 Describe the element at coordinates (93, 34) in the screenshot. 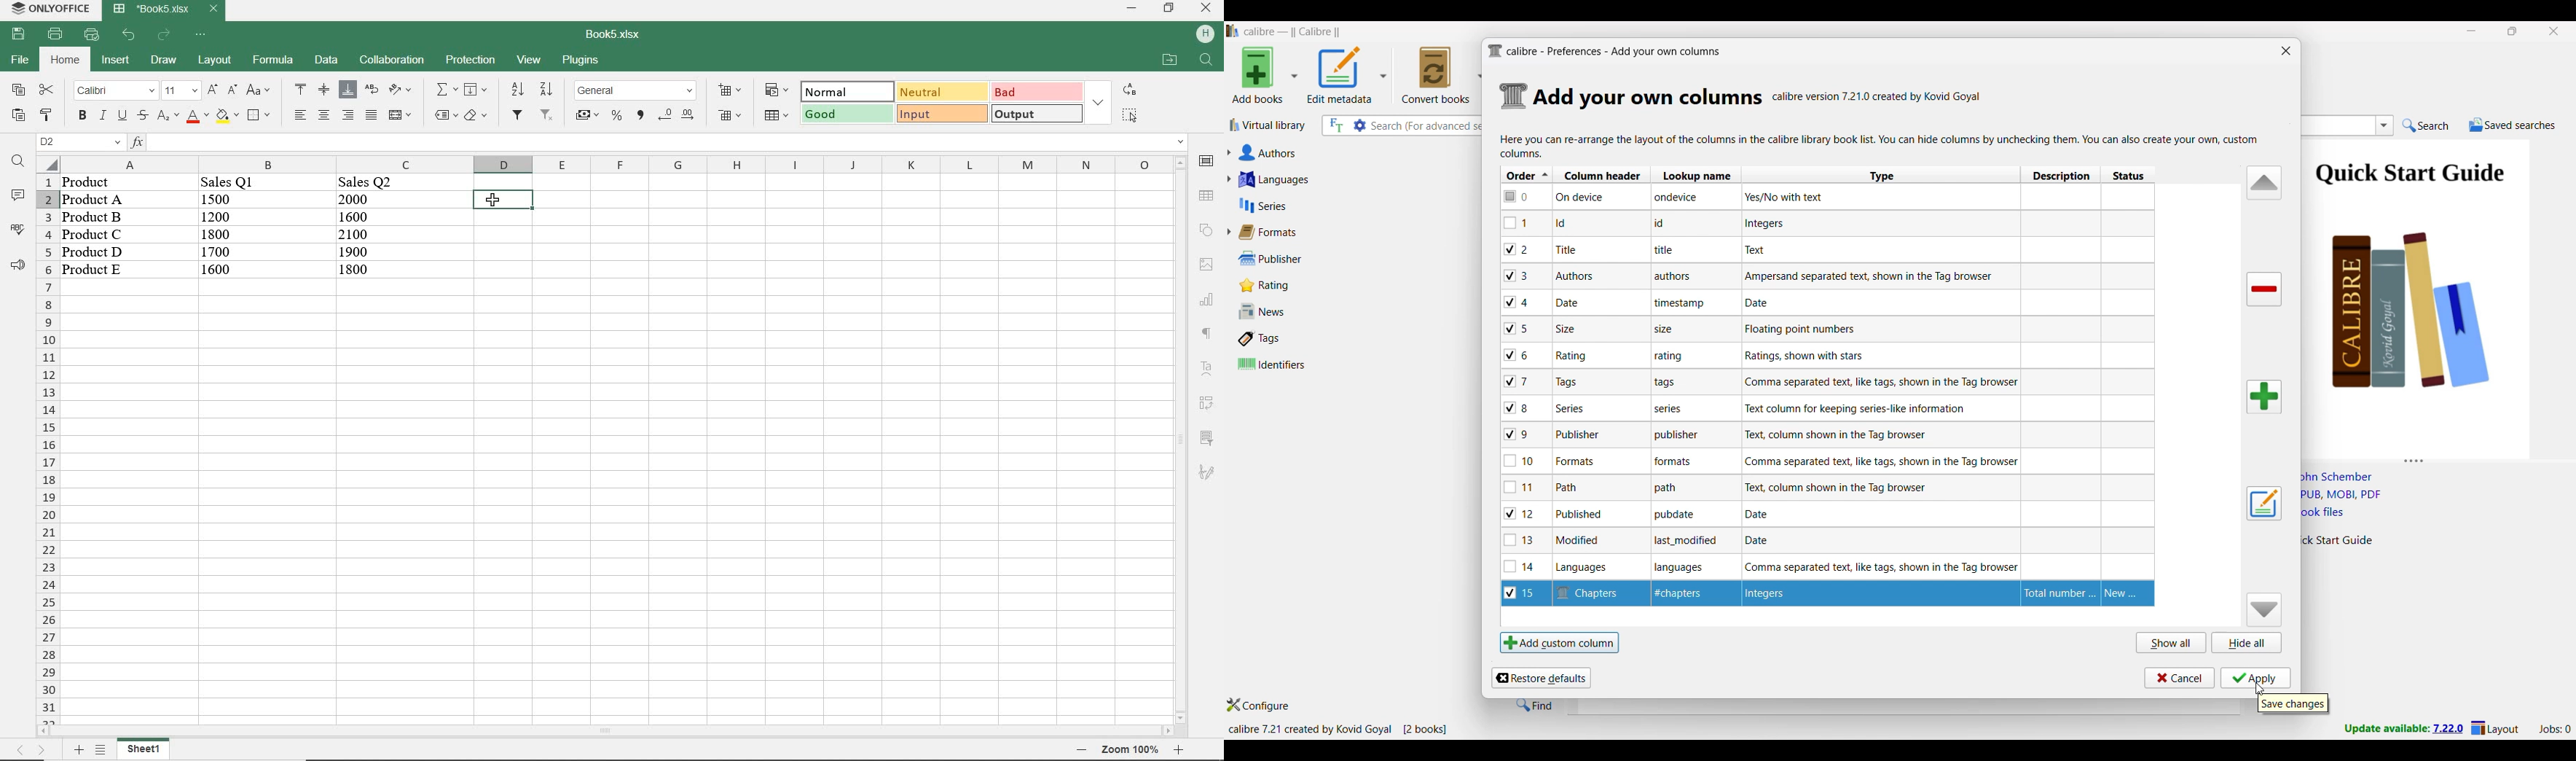

I see `quick print` at that location.